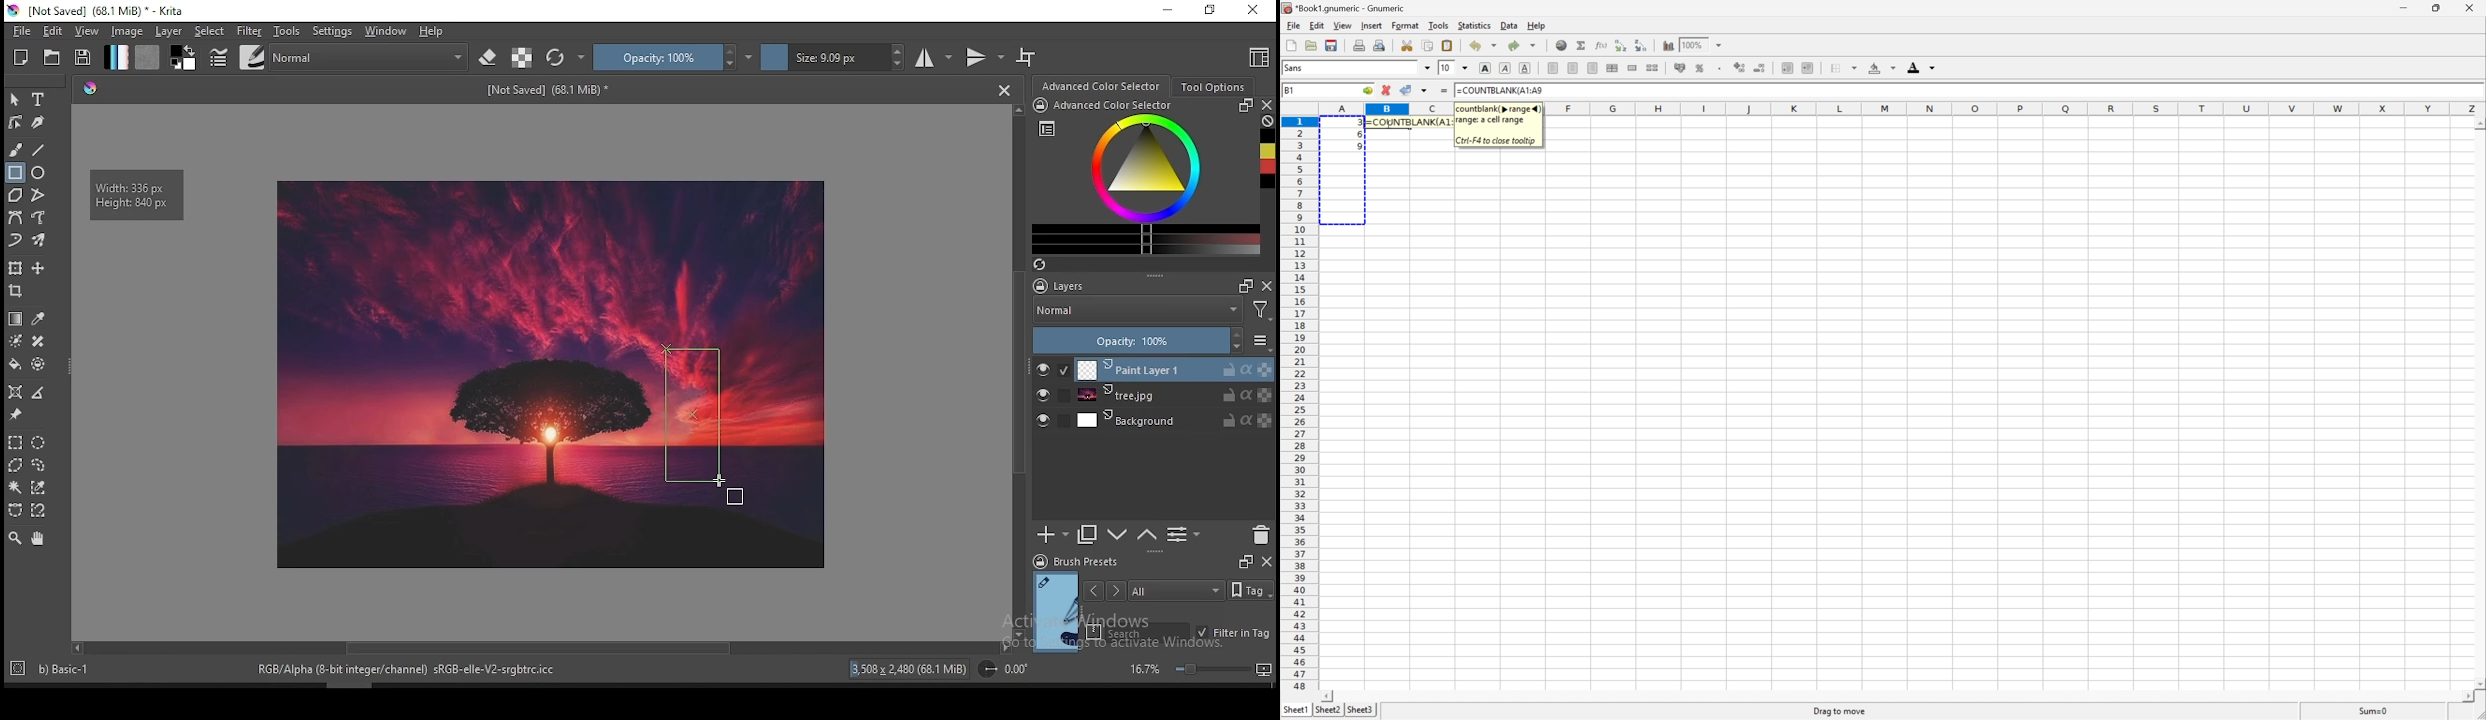 This screenshot has height=728, width=2492. What do you see at coordinates (1088, 536) in the screenshot?
I see `duplicate layer` at bounding box center [1088, 536].